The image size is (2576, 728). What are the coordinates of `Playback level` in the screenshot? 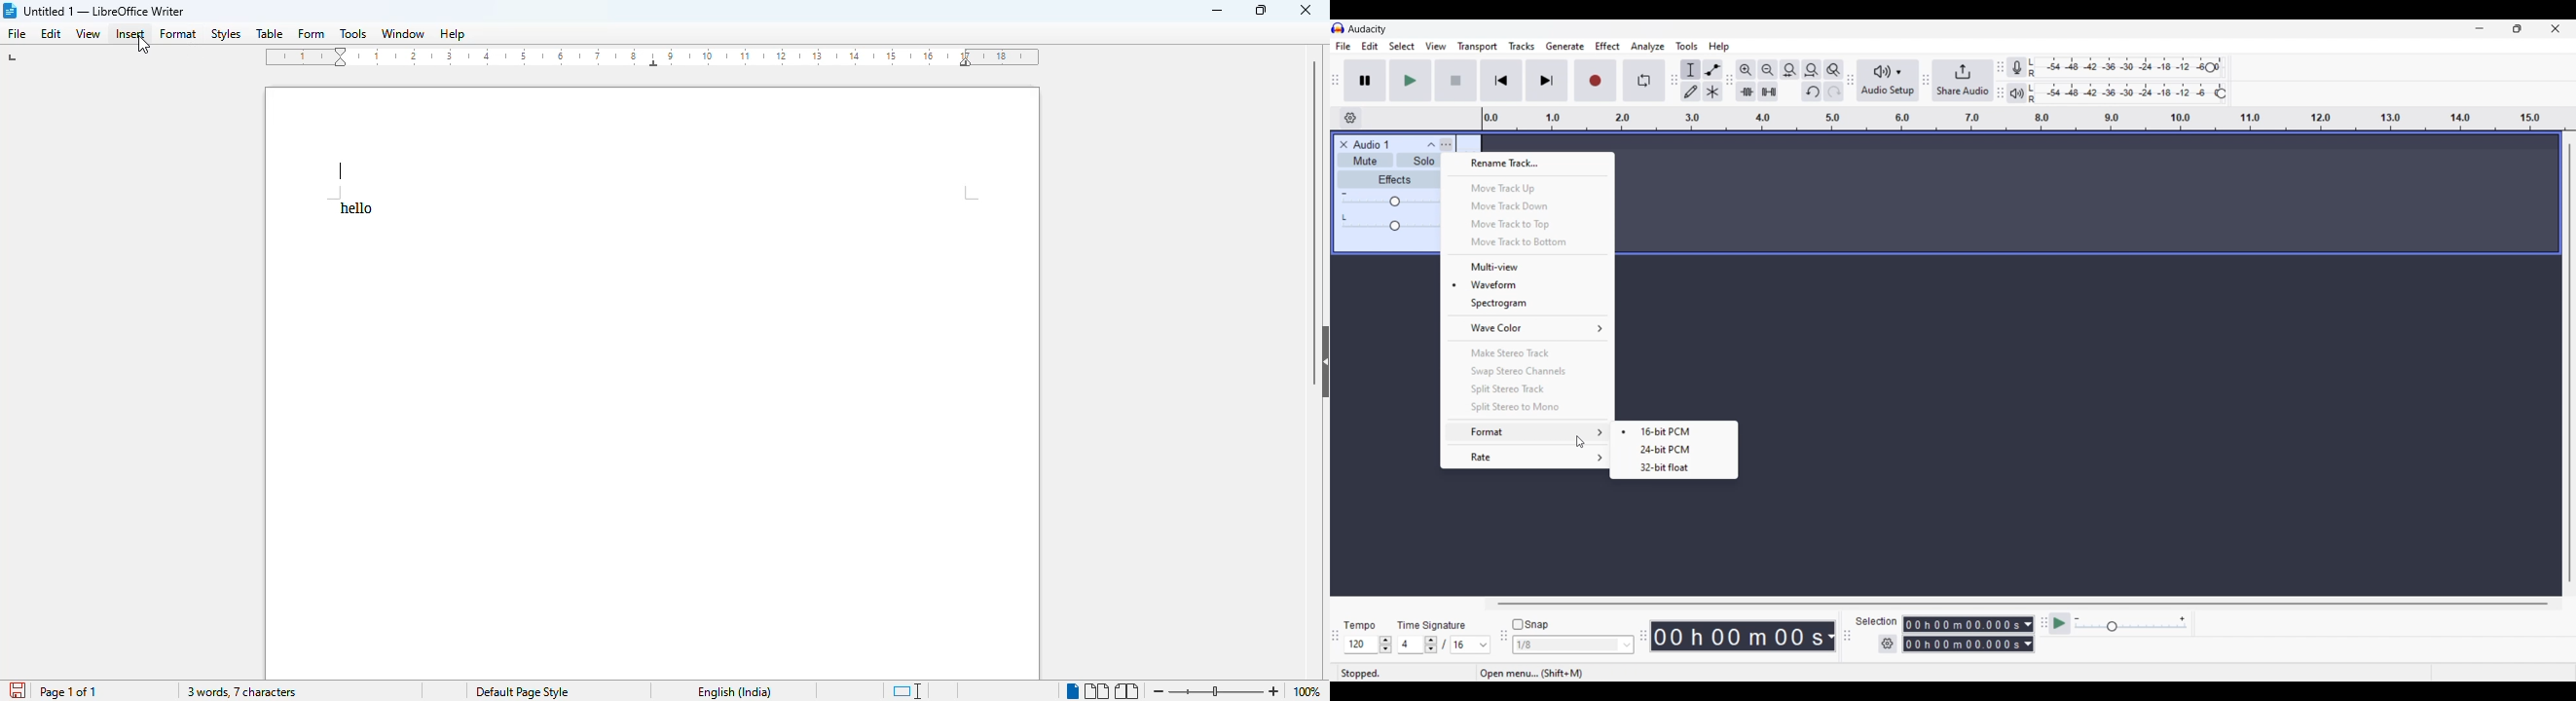 It's located at (2131, 93).